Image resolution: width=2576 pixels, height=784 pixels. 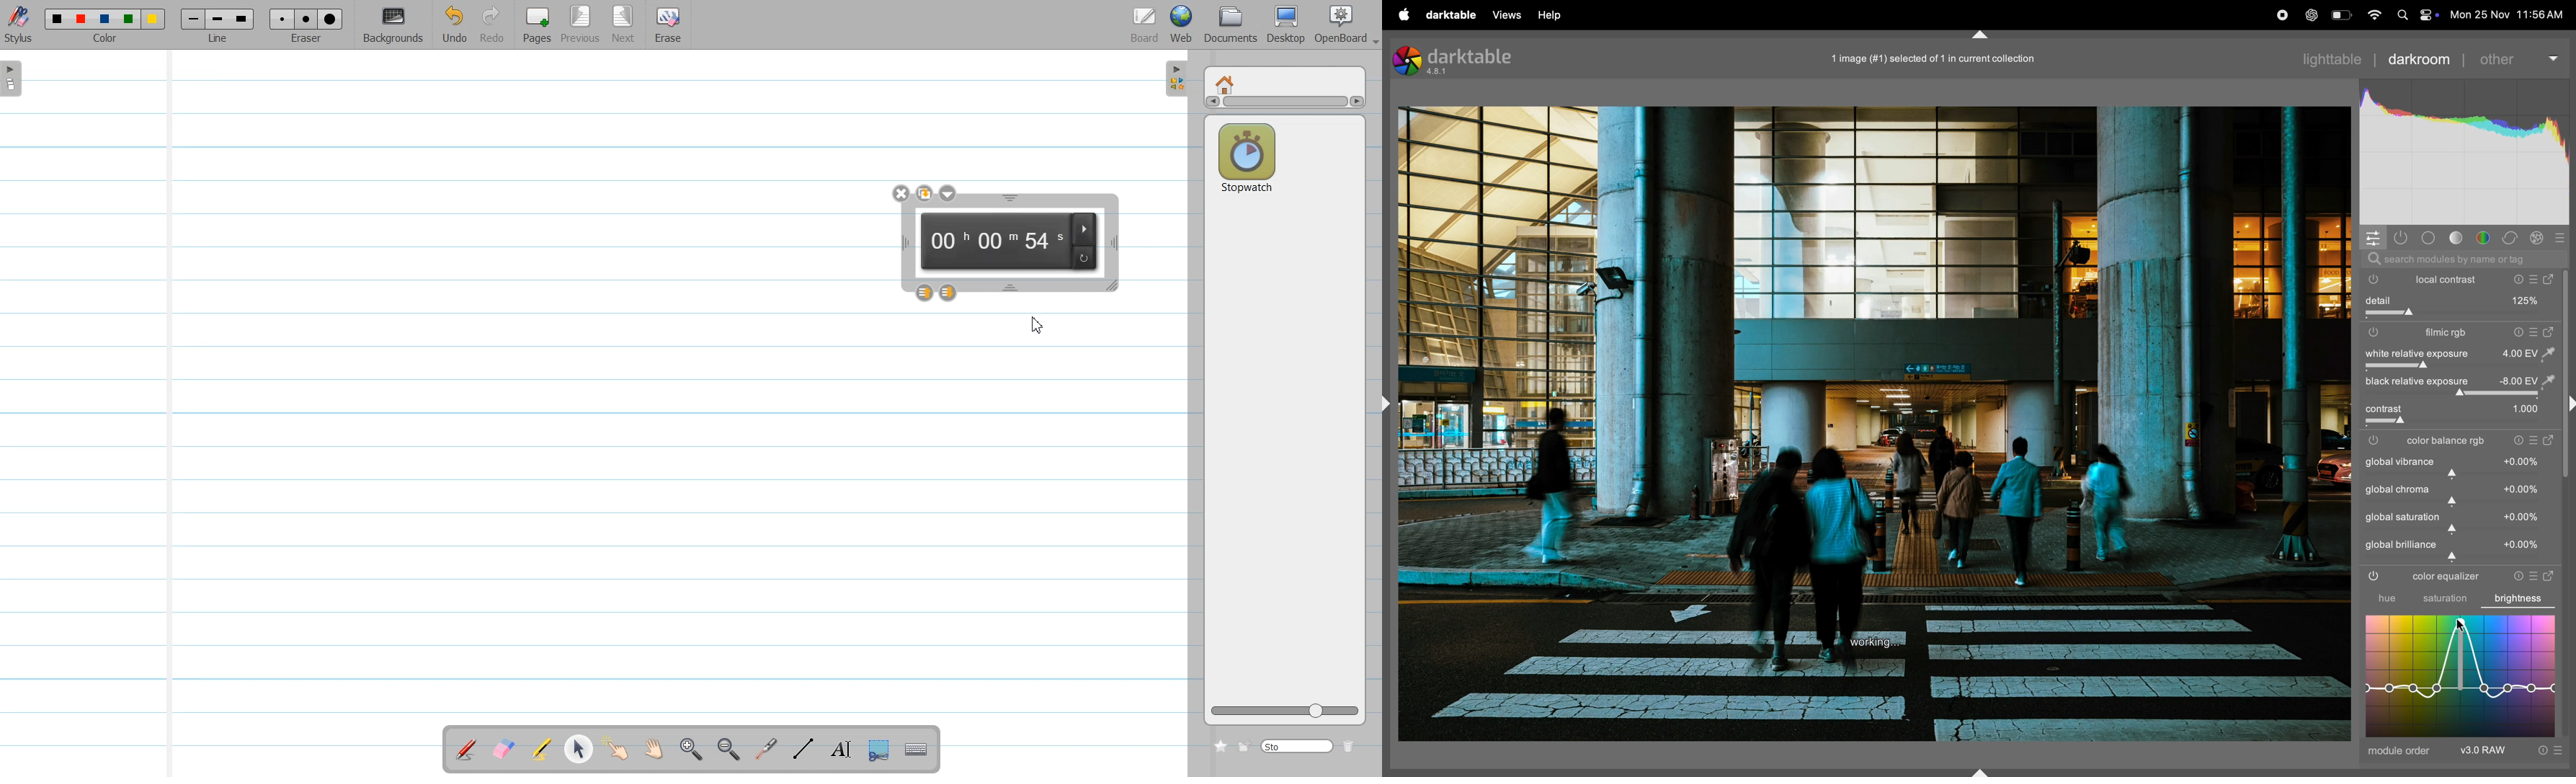 I want to click on graph equalizer, so click(x=2461, y=675).